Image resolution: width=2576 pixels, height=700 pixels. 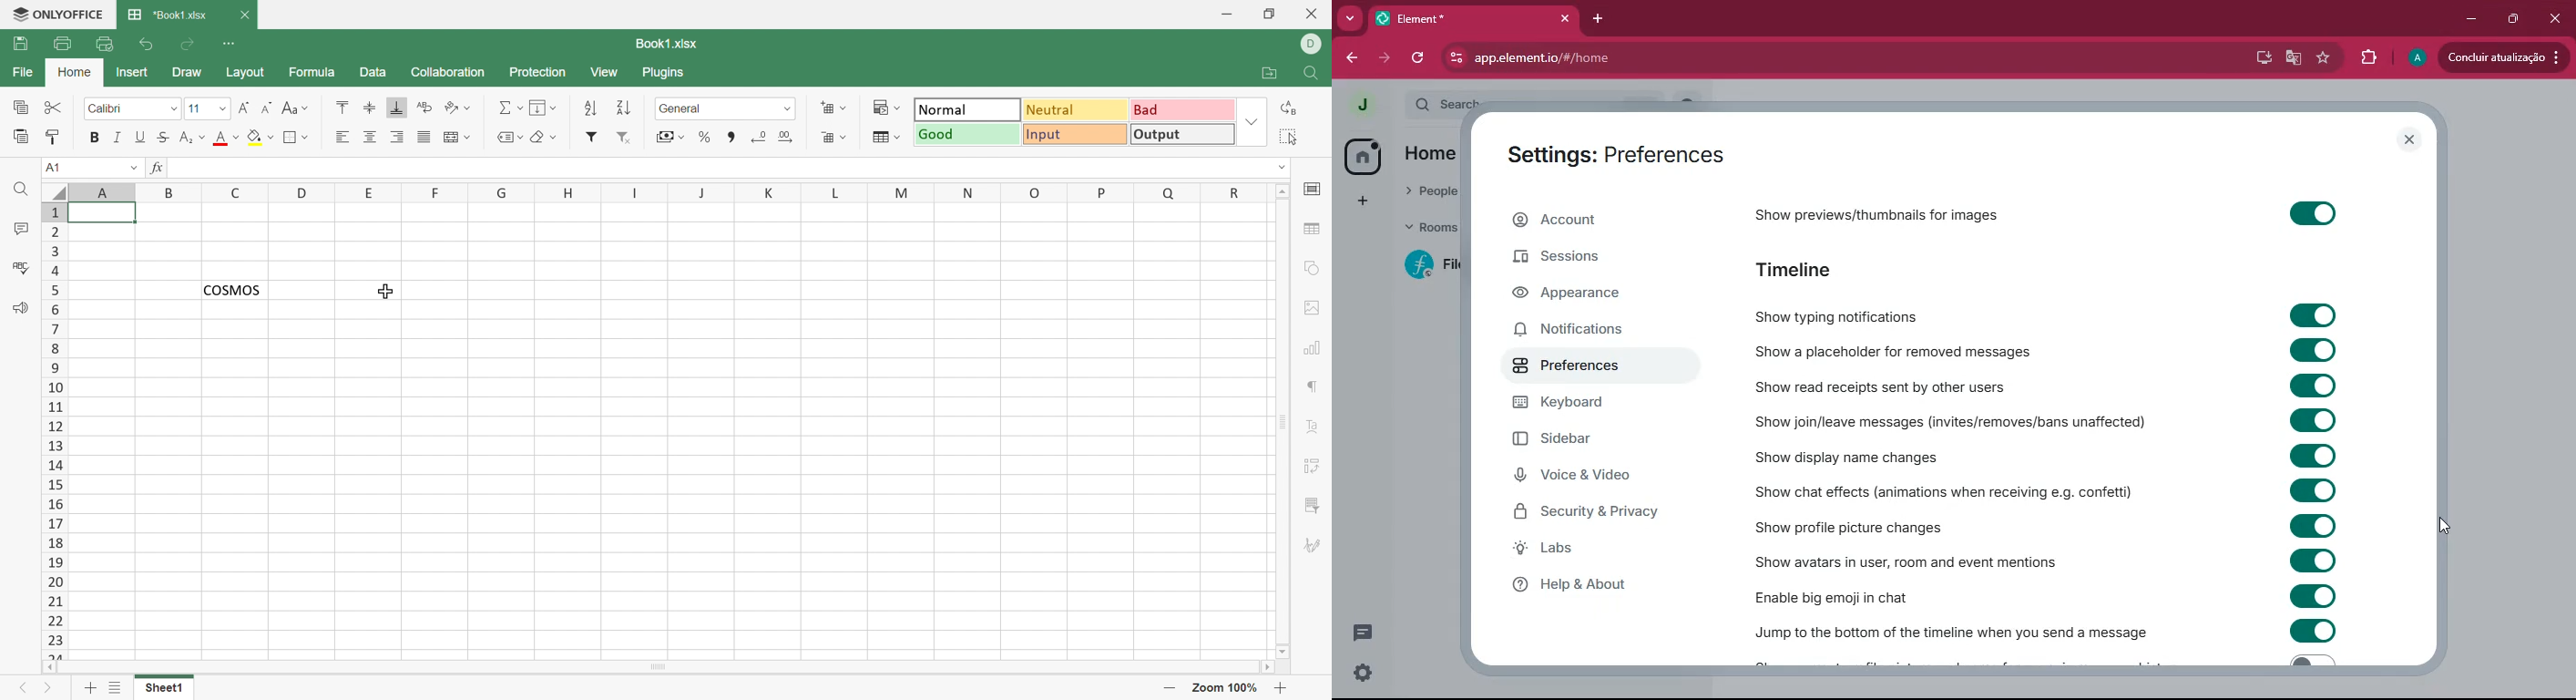 What do you see at coordinates (2501, 57) in the screenshot?
I see `concluir atualizacao` at bounding box center [2501, 57].